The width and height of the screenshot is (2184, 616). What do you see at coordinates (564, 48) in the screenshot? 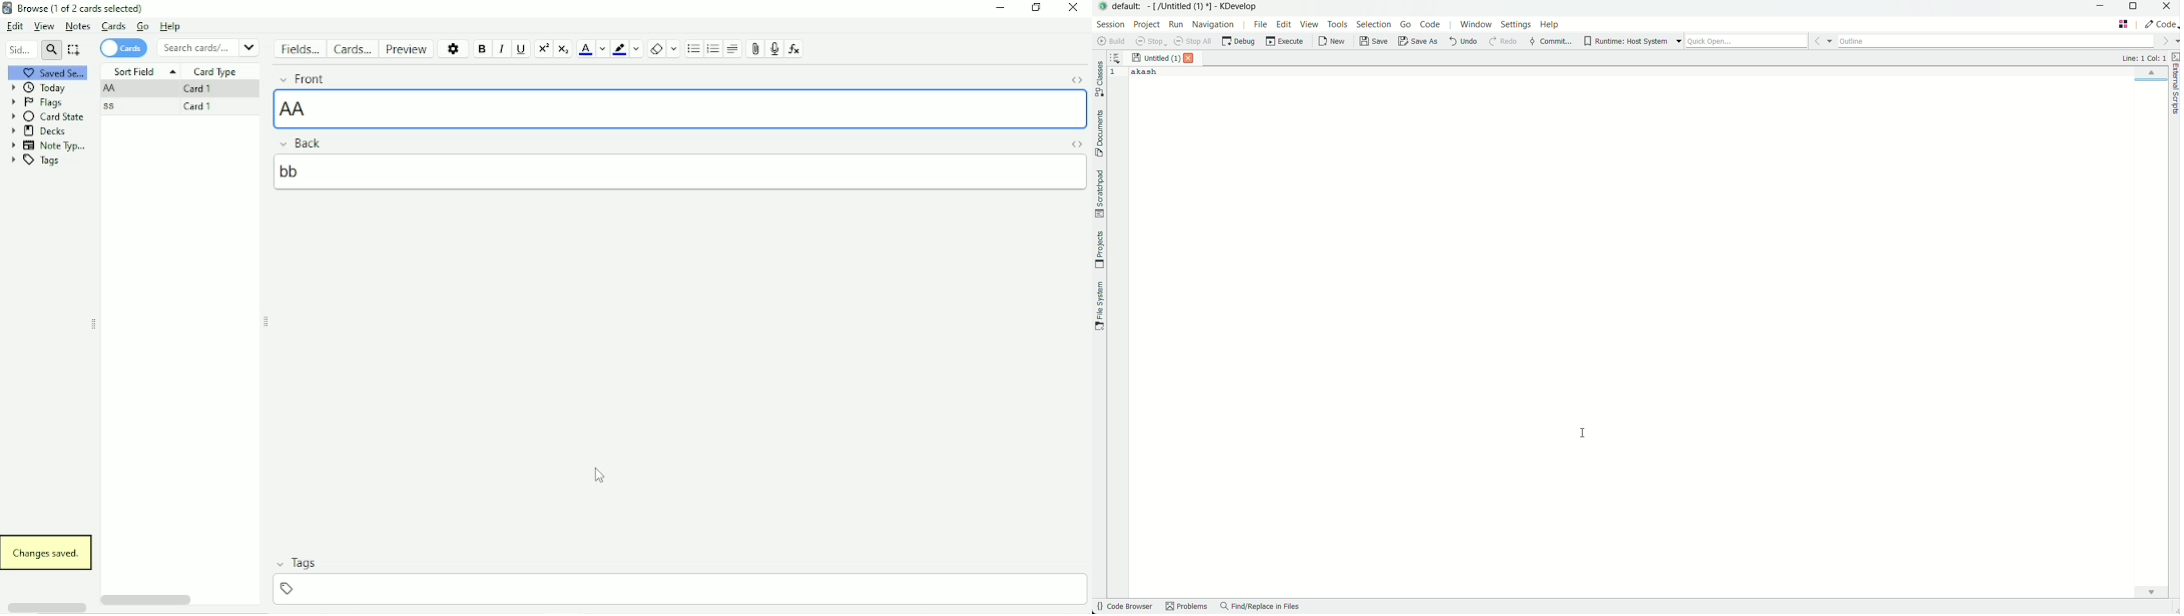
I see `Subscript` at bounding box center [564, 48].